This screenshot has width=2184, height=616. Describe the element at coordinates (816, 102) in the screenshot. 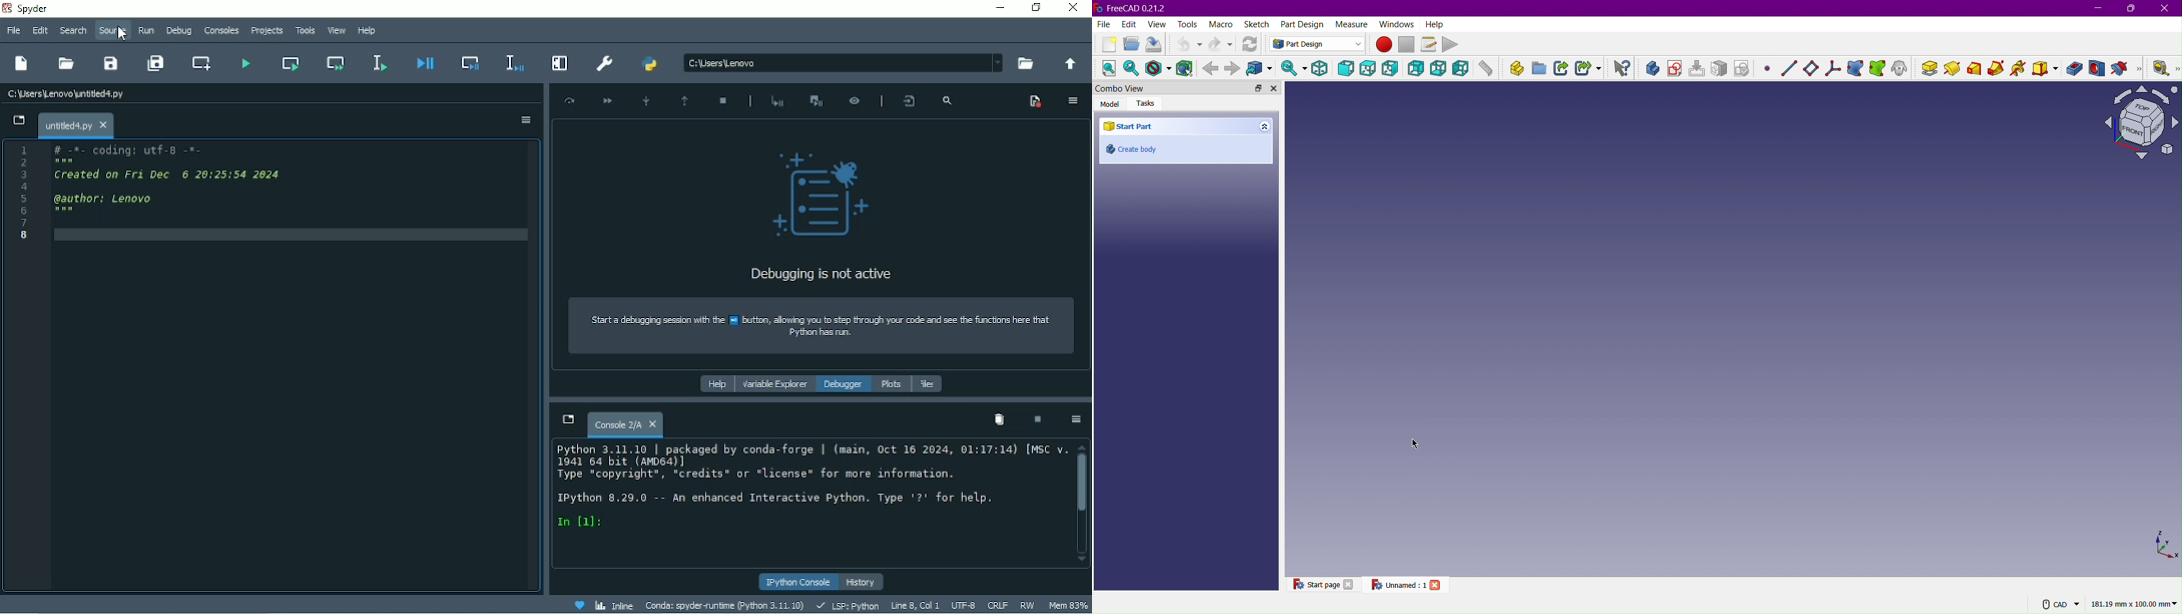

I see `Interrupt execution and start the debugger` at that location.